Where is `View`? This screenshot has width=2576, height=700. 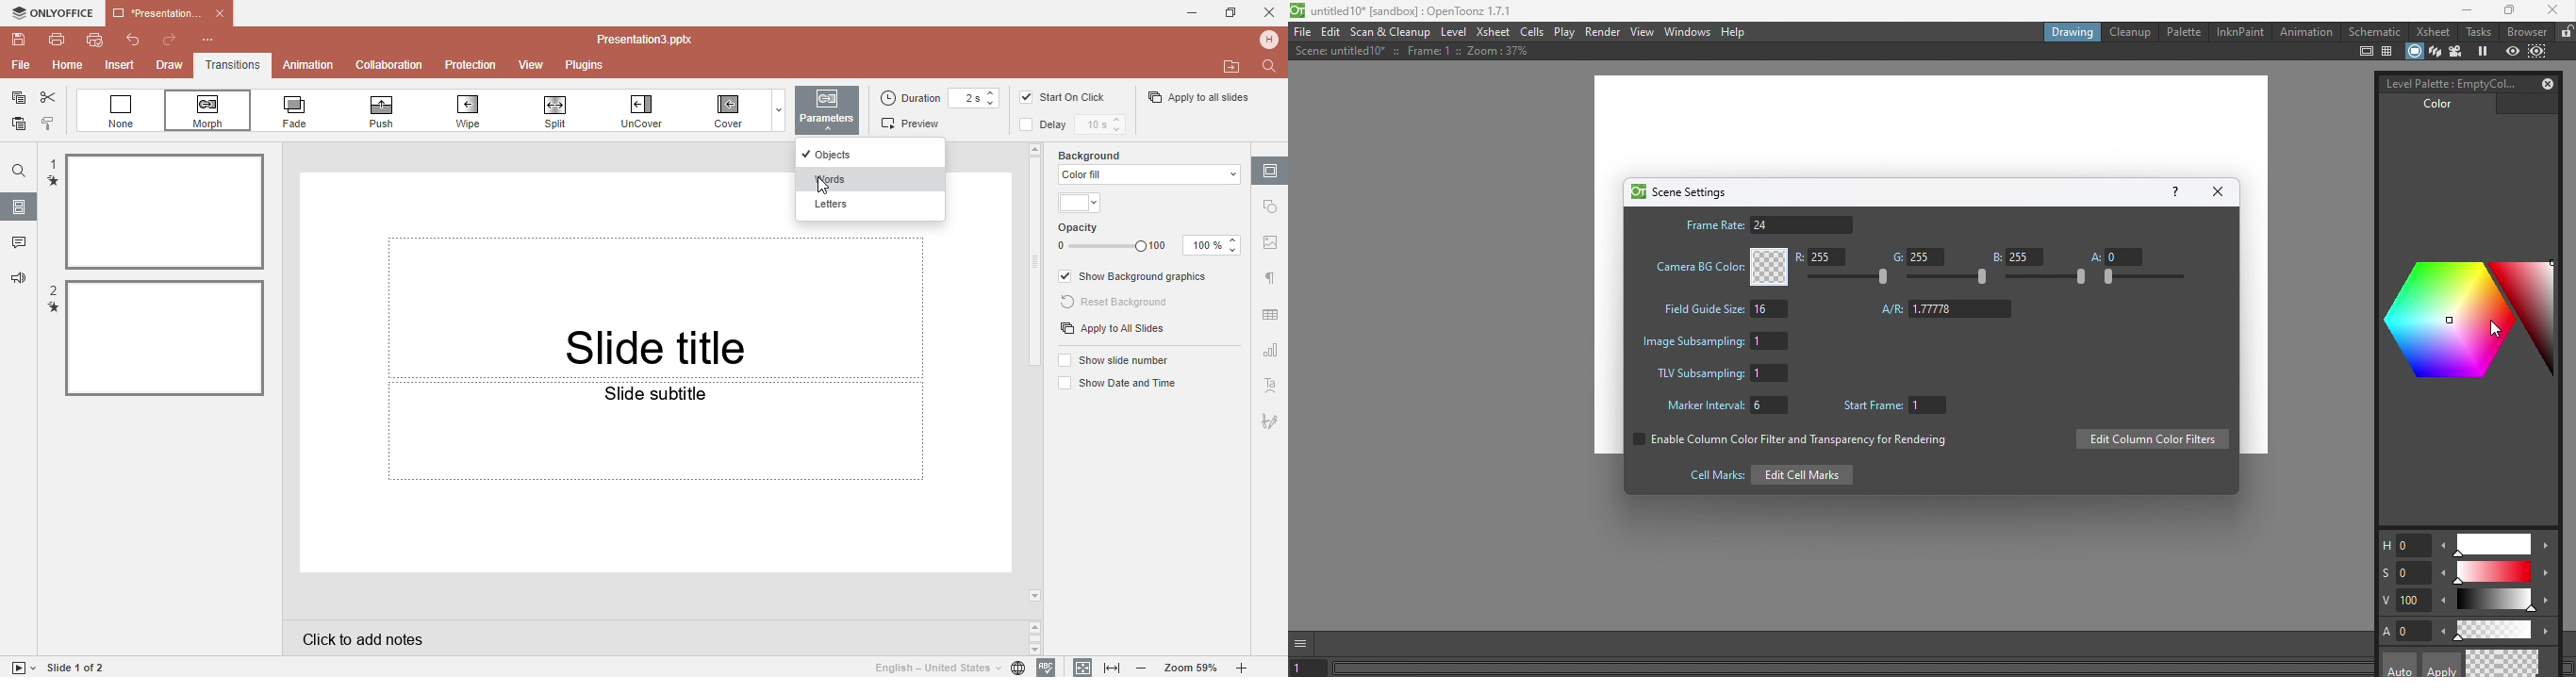 View is located at coordinates (534, 66).